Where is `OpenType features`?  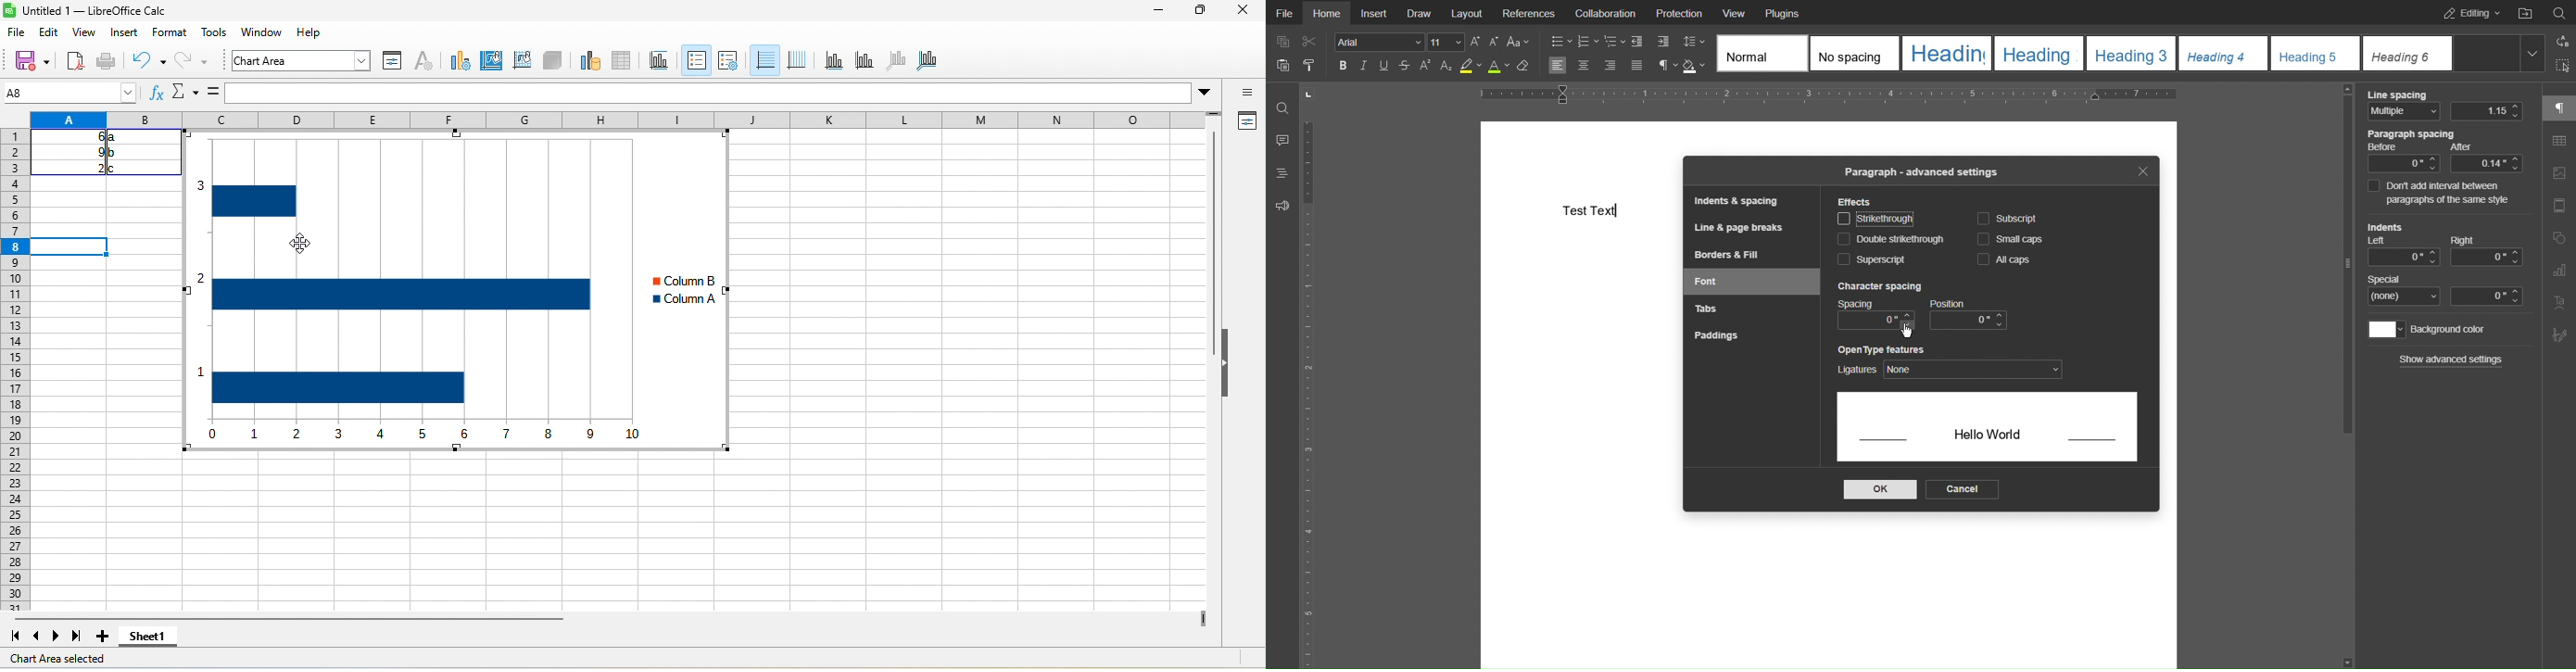
OpenType features is located at coordinates (1952, 362).